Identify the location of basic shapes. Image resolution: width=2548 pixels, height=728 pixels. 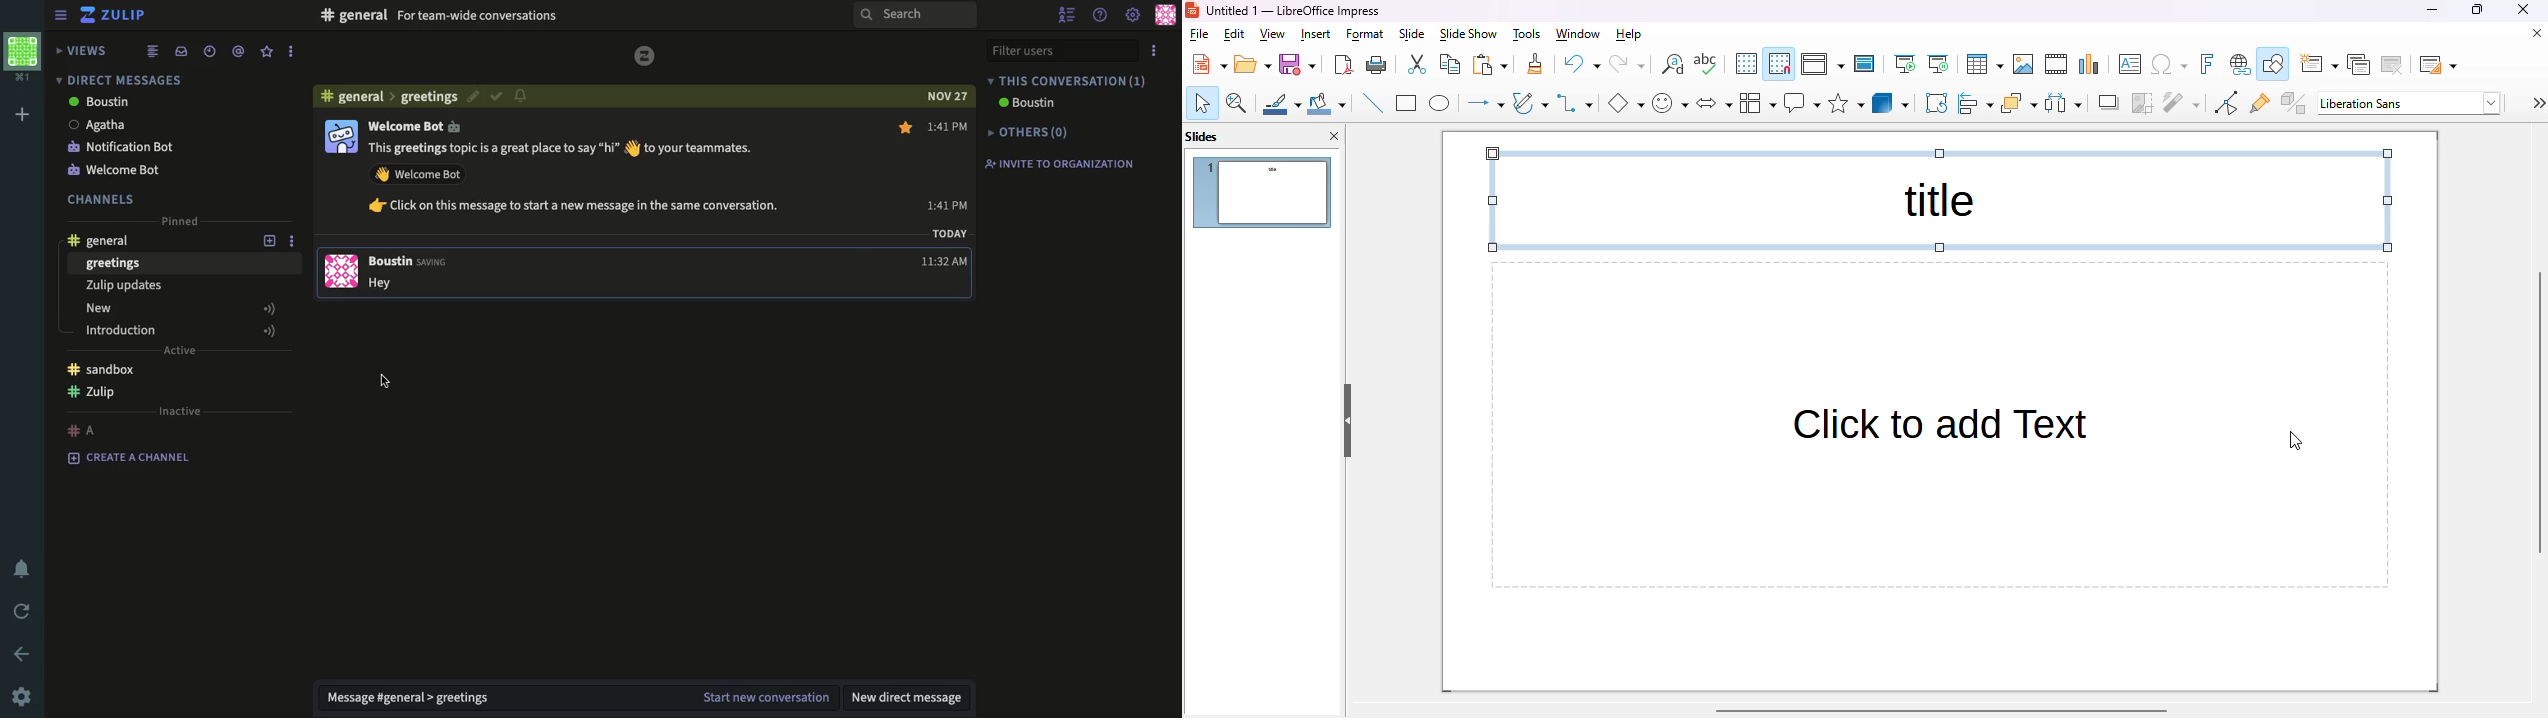
(1626, 103).